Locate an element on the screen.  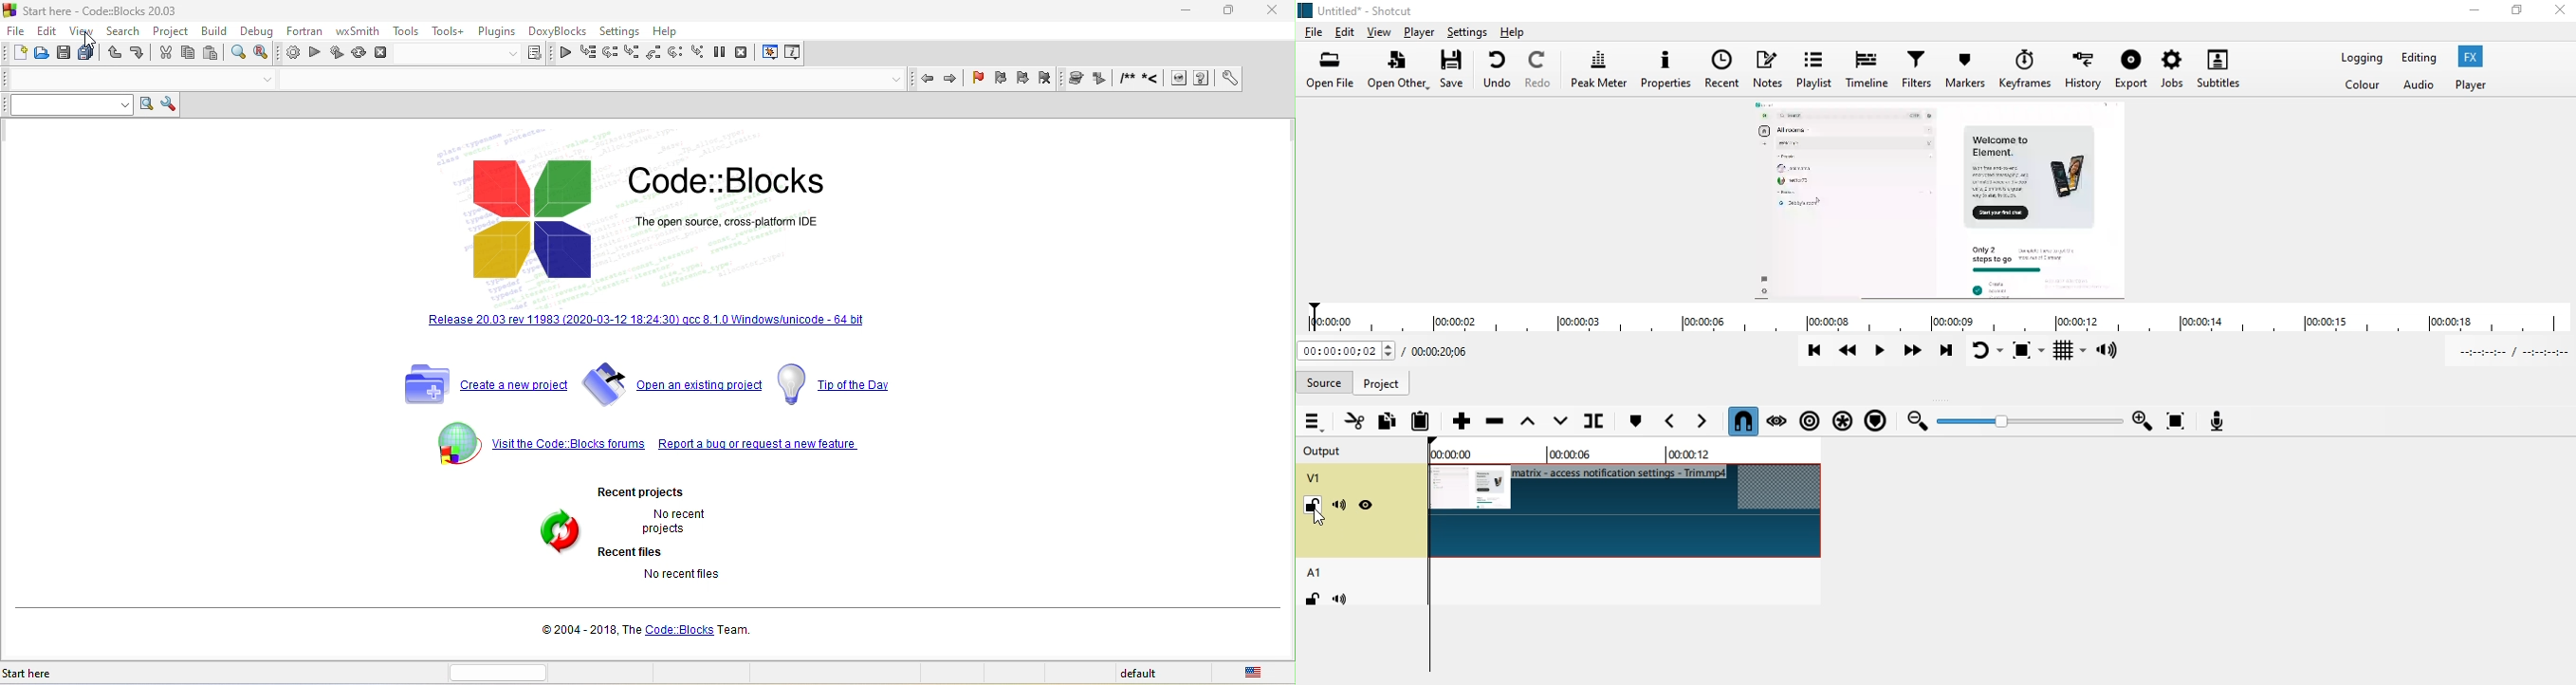
Toggle zoom is located at coordinates (2029, 351).